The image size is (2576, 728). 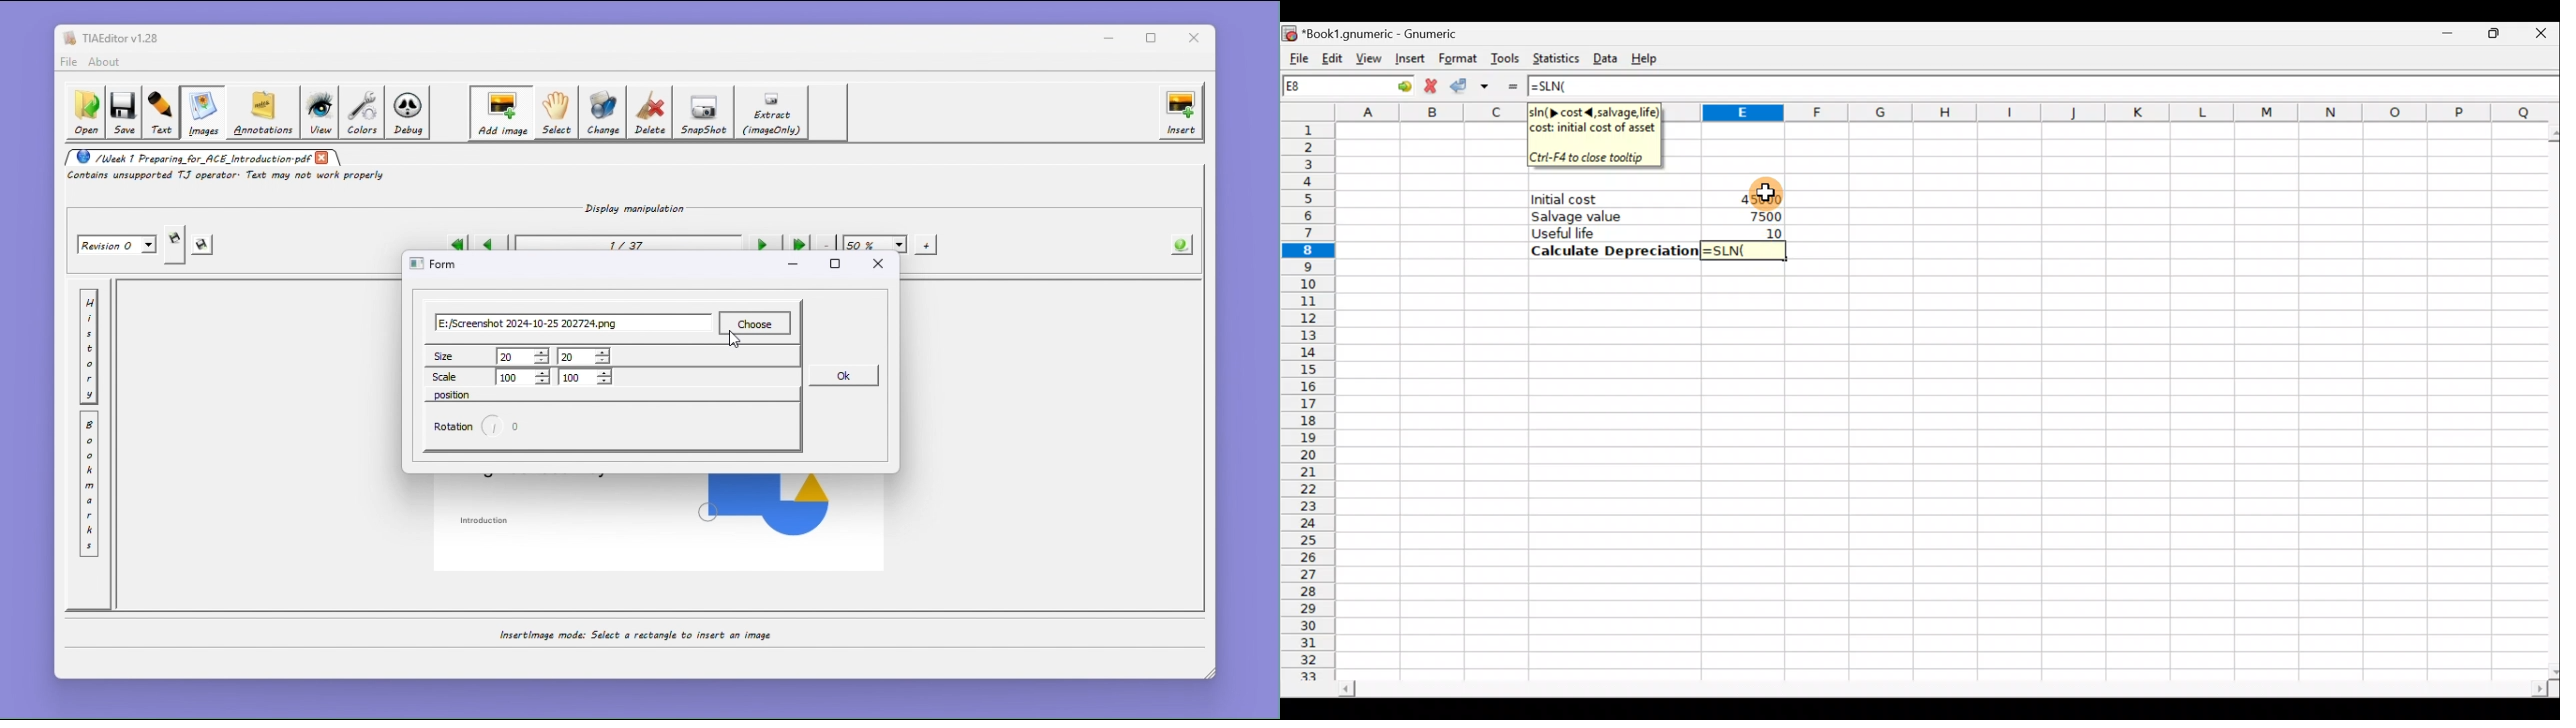 What do you see at coordinates (1937, 473) in the screenshot?
I see `Cells` at bounding box center [1937, 473].